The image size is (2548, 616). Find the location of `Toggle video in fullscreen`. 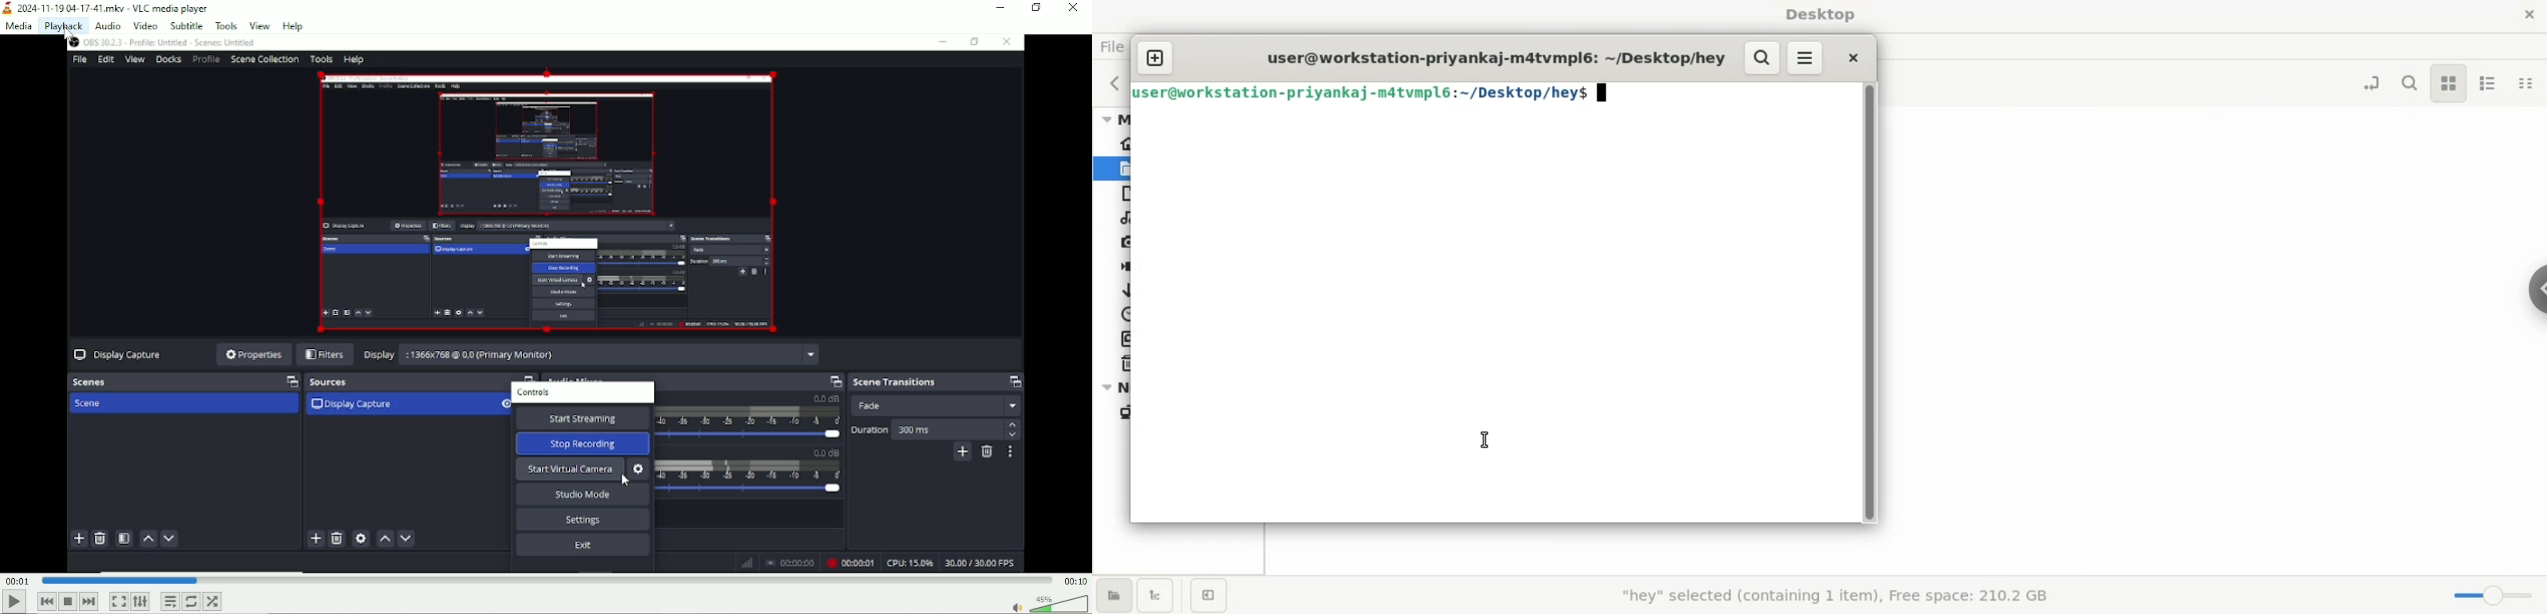

Toggle video in fullscreen is located at coordinates (119, 601).